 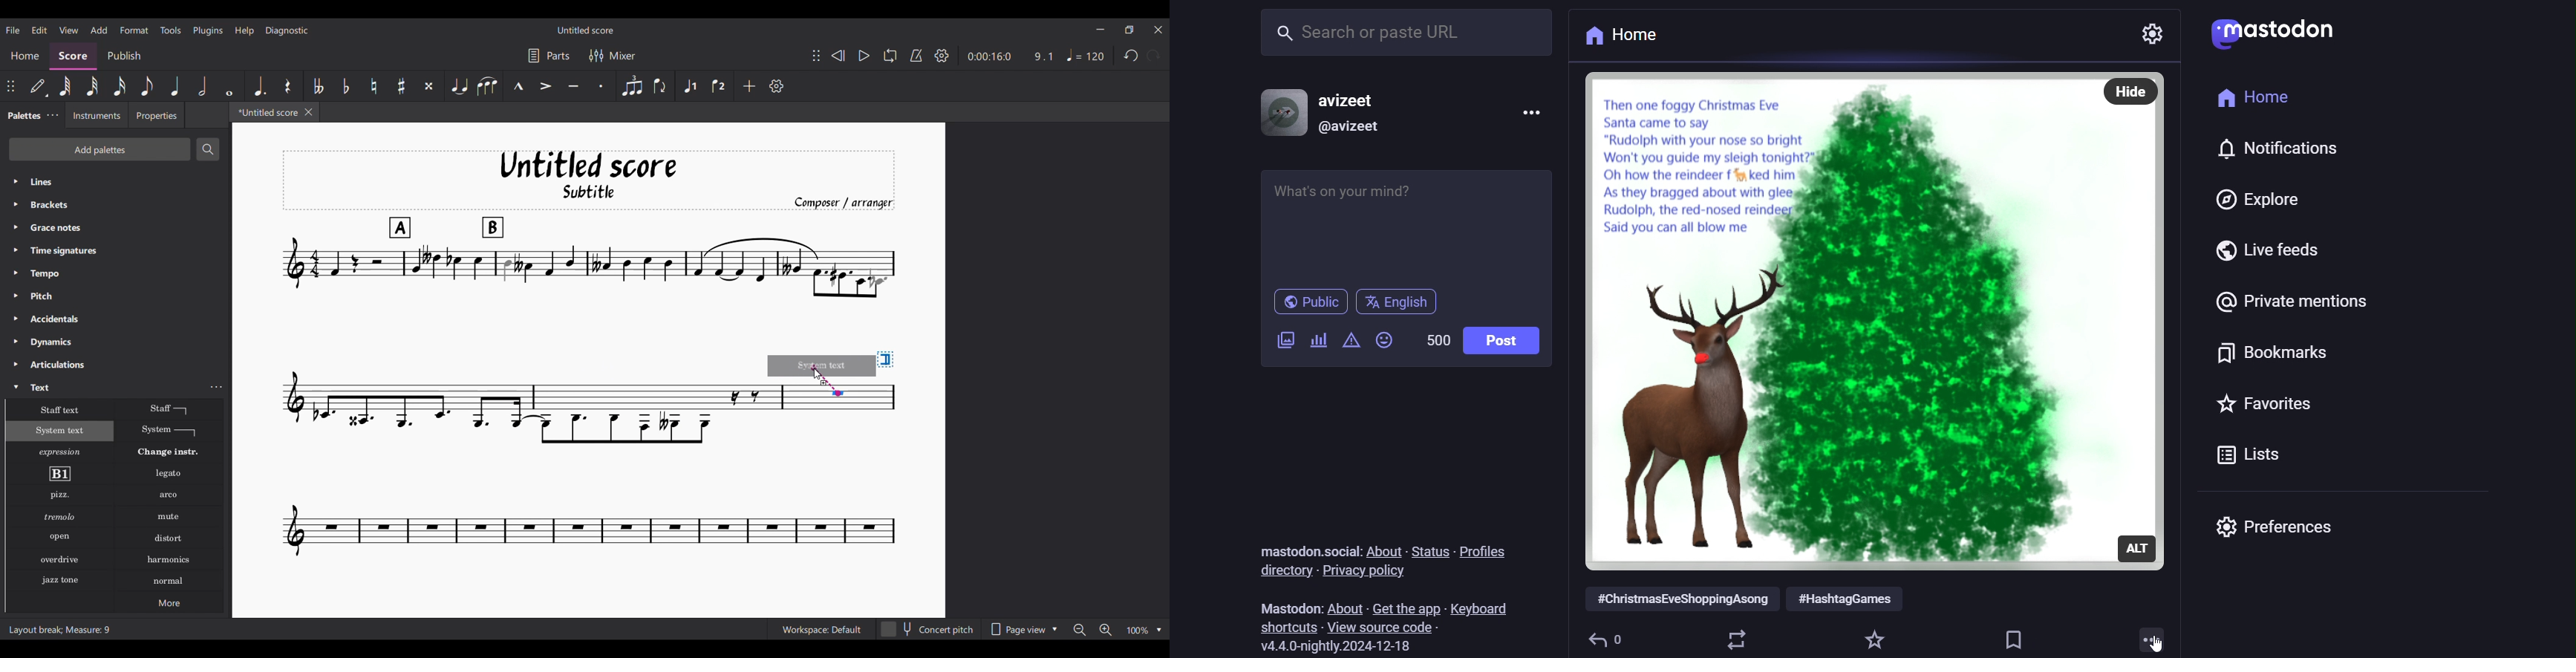 I want to click on *Untitled score, current tab, so click(x=266, y=111).